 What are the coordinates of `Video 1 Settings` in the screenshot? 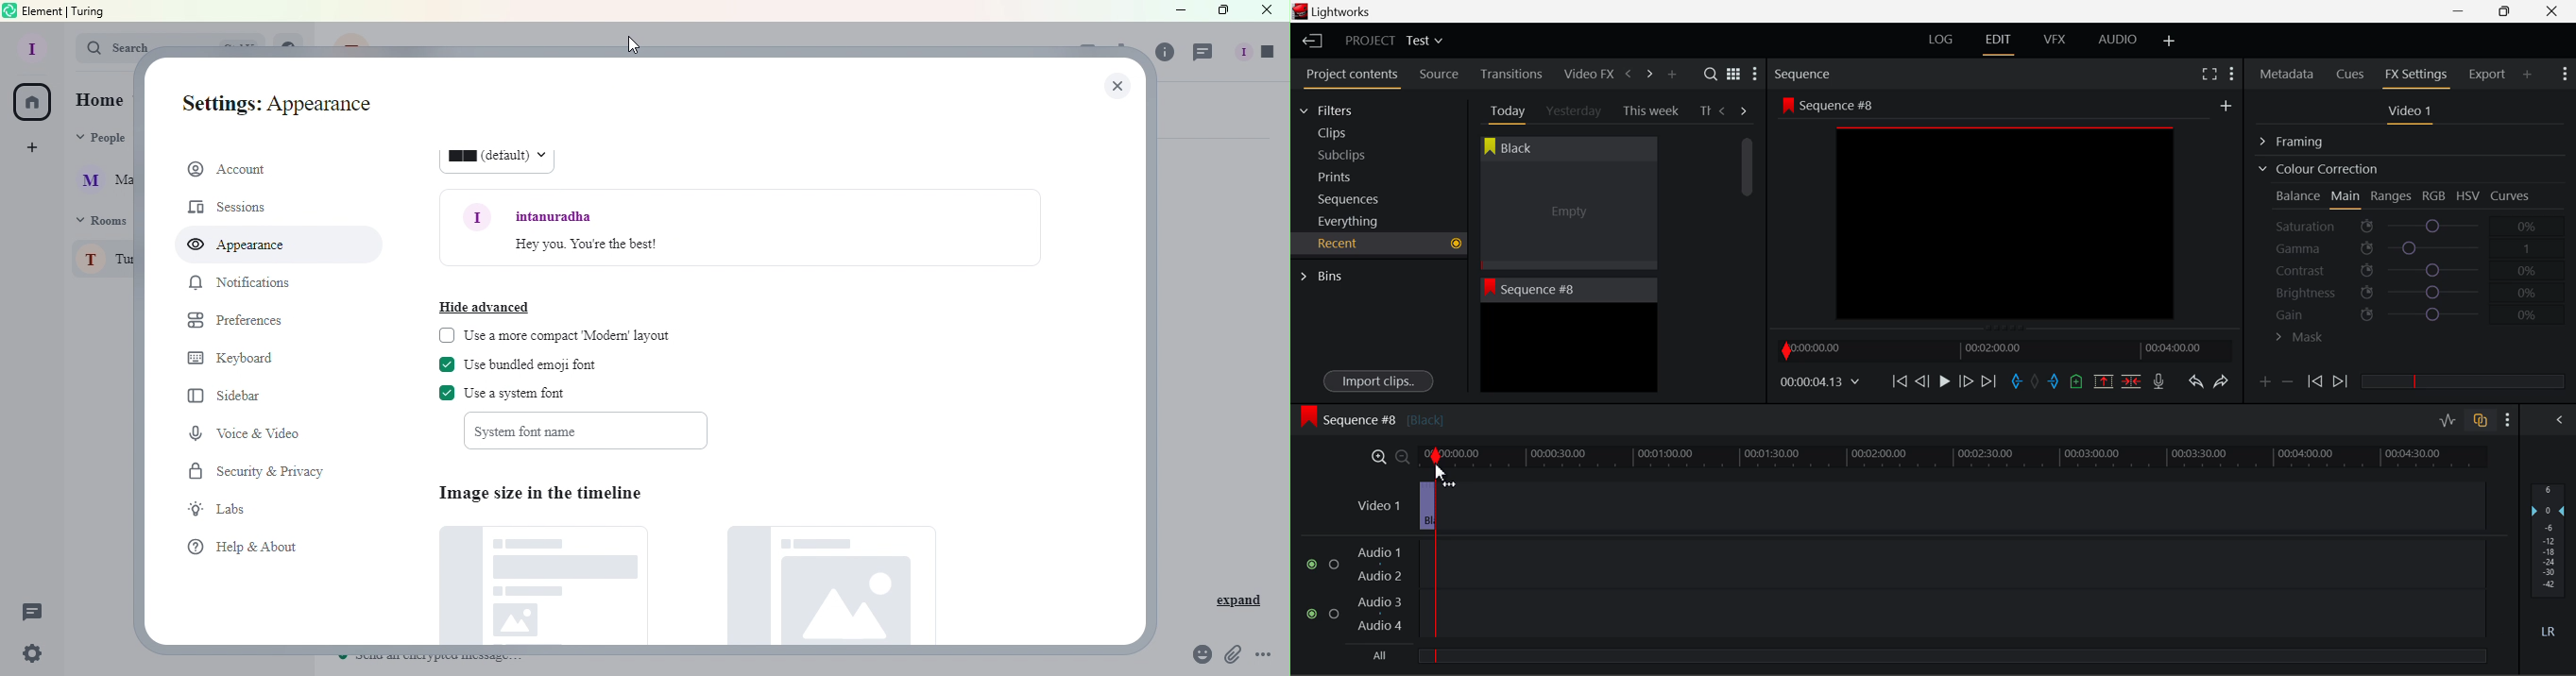 It's located at (2412, 114).